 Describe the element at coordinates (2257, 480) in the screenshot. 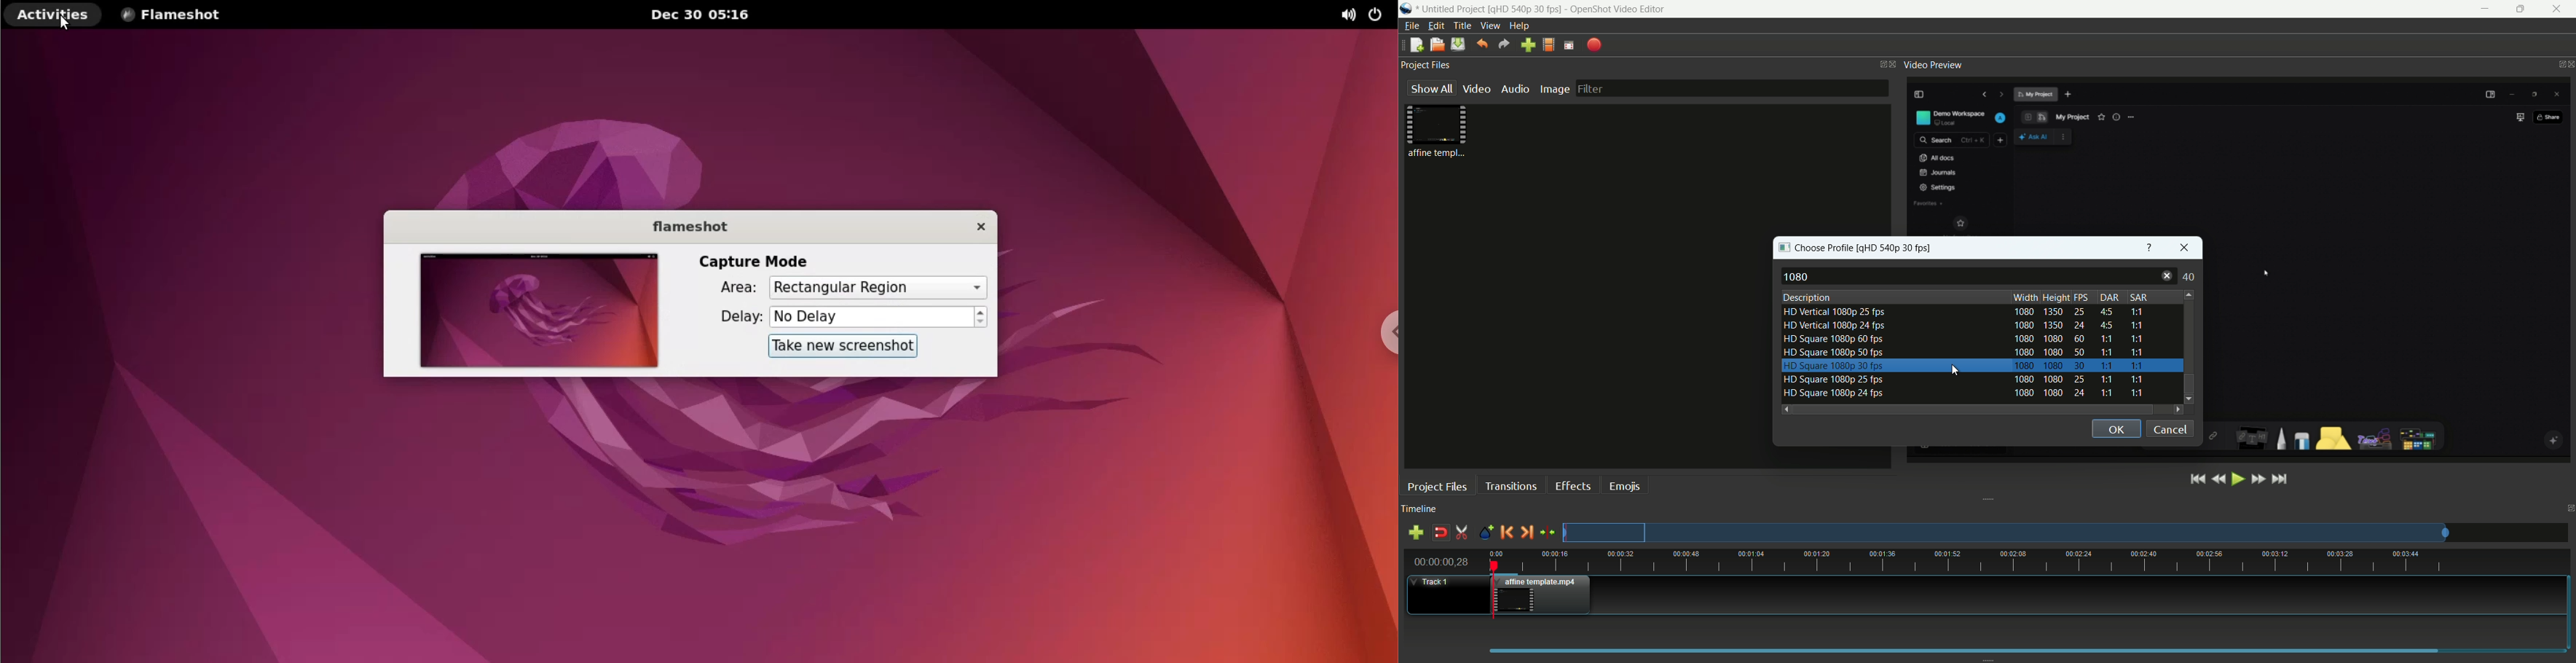

I see `fast forward` at that location.